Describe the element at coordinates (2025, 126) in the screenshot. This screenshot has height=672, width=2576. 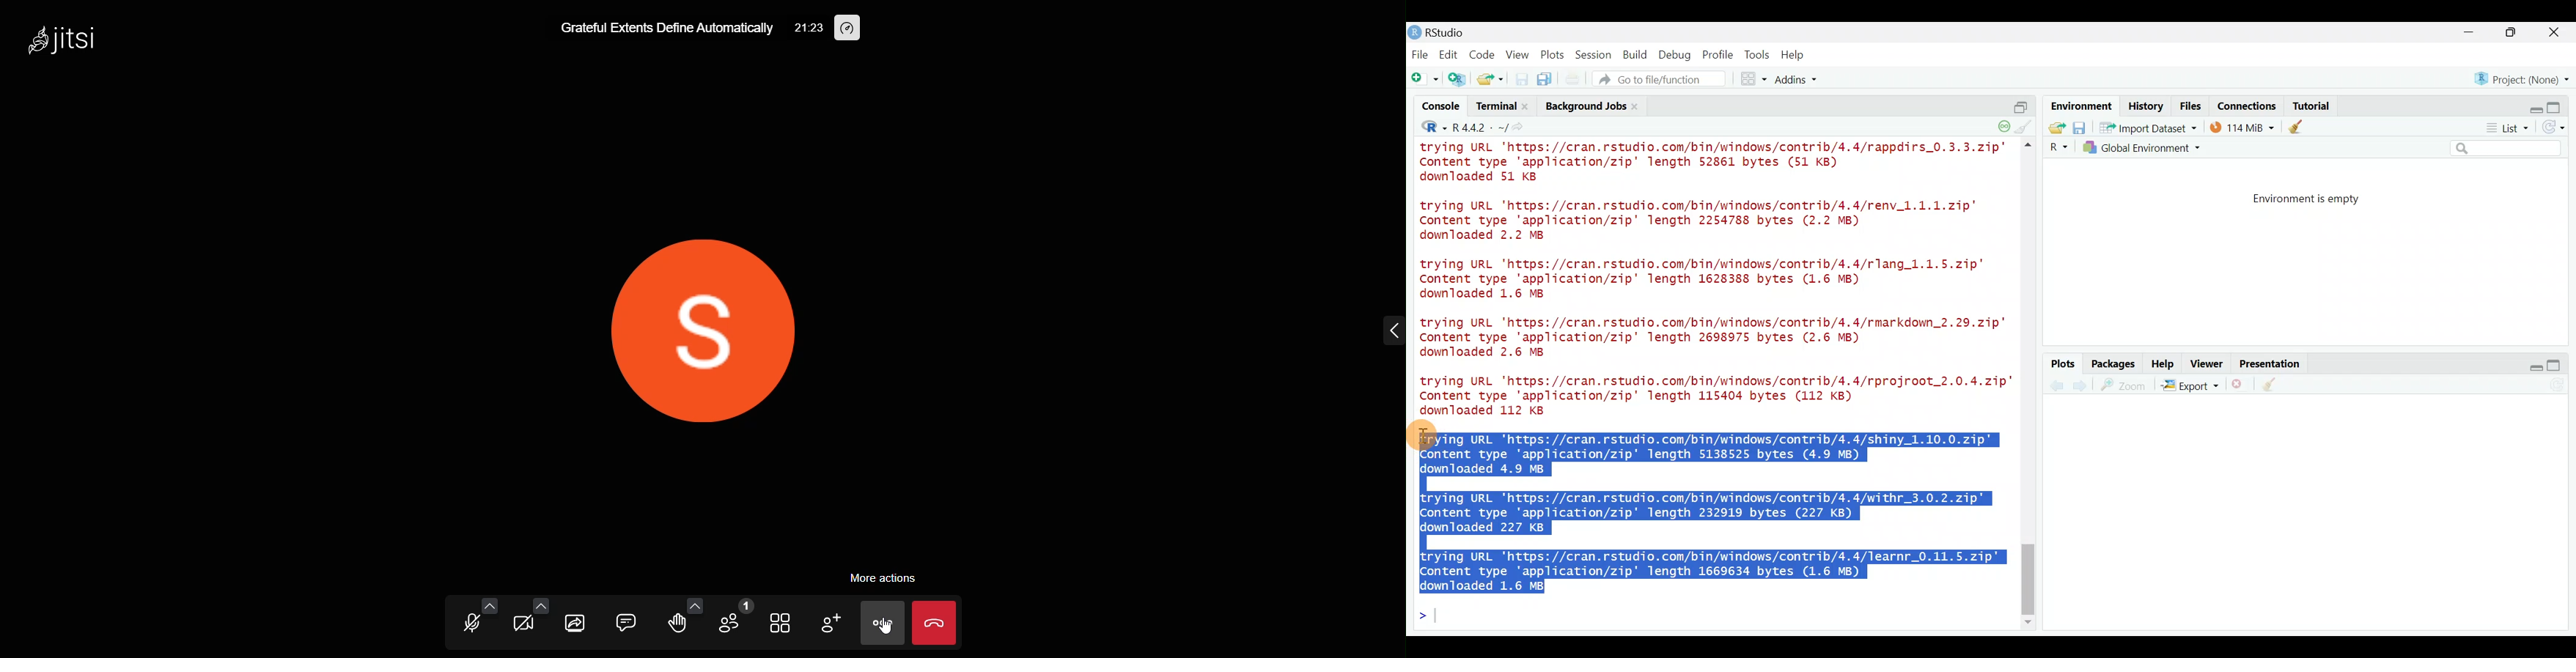
I see `clear console` at that location.